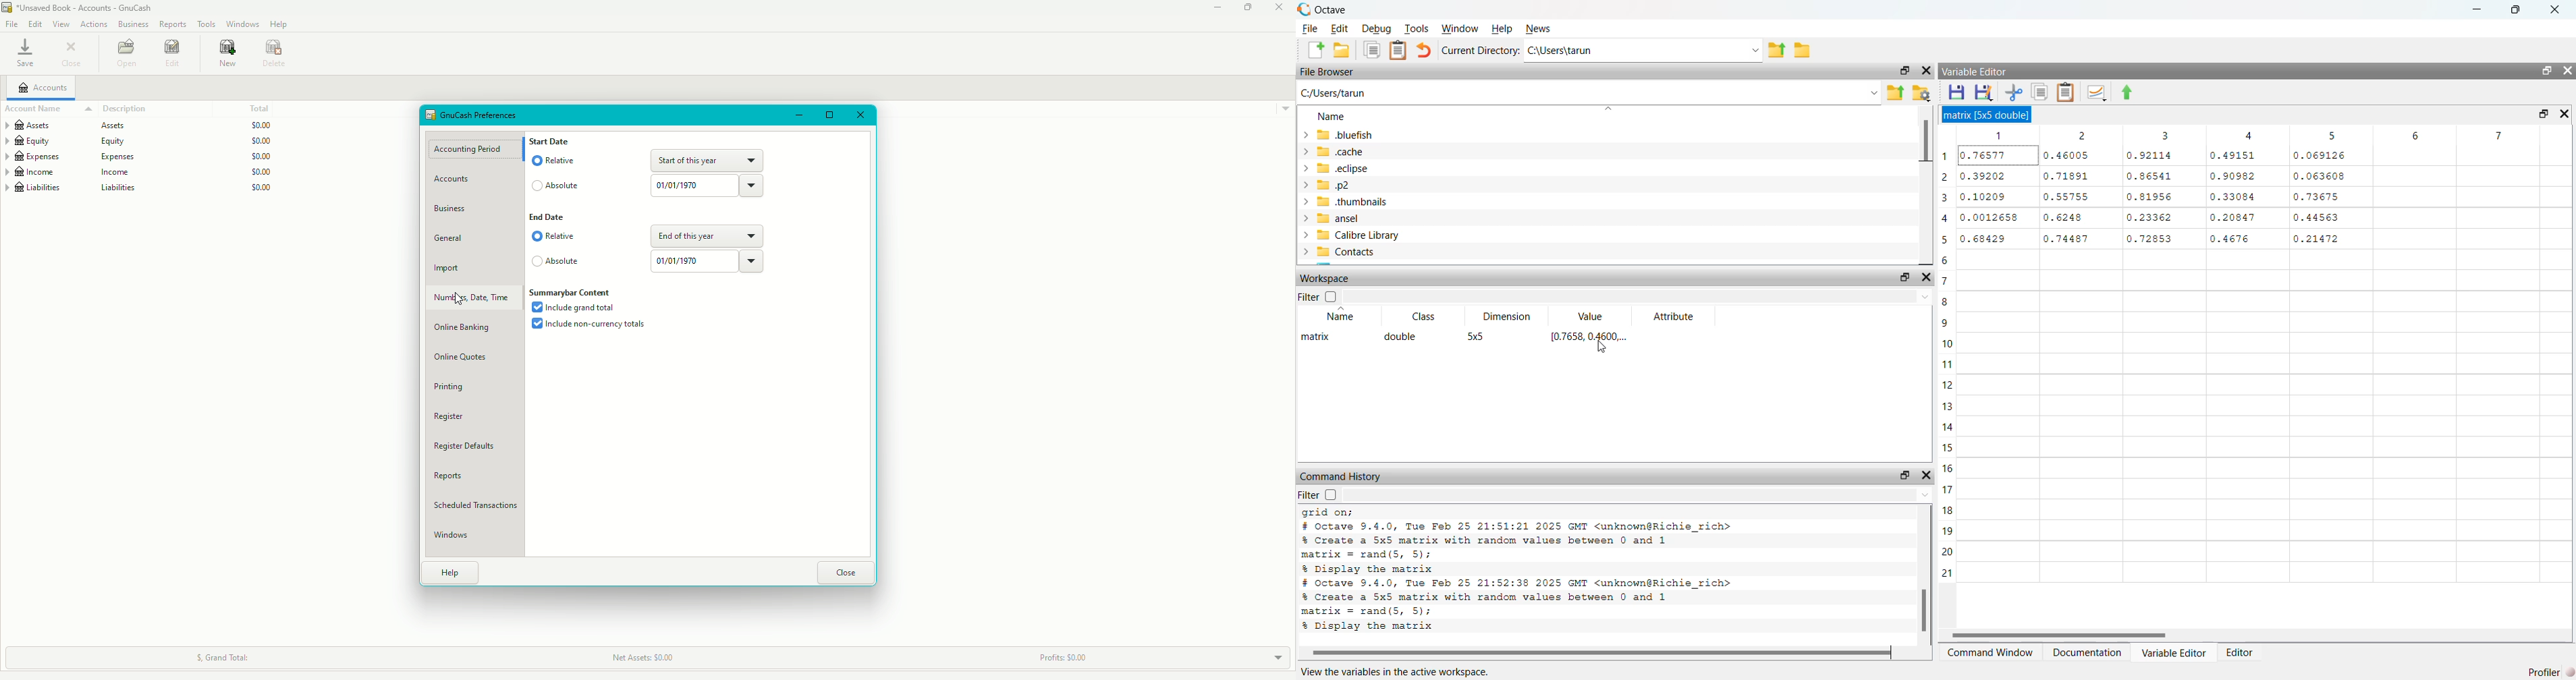 Image resolution: width=2576 pixels, height=700 pixels. I want to click on Help, so click(280, 24).